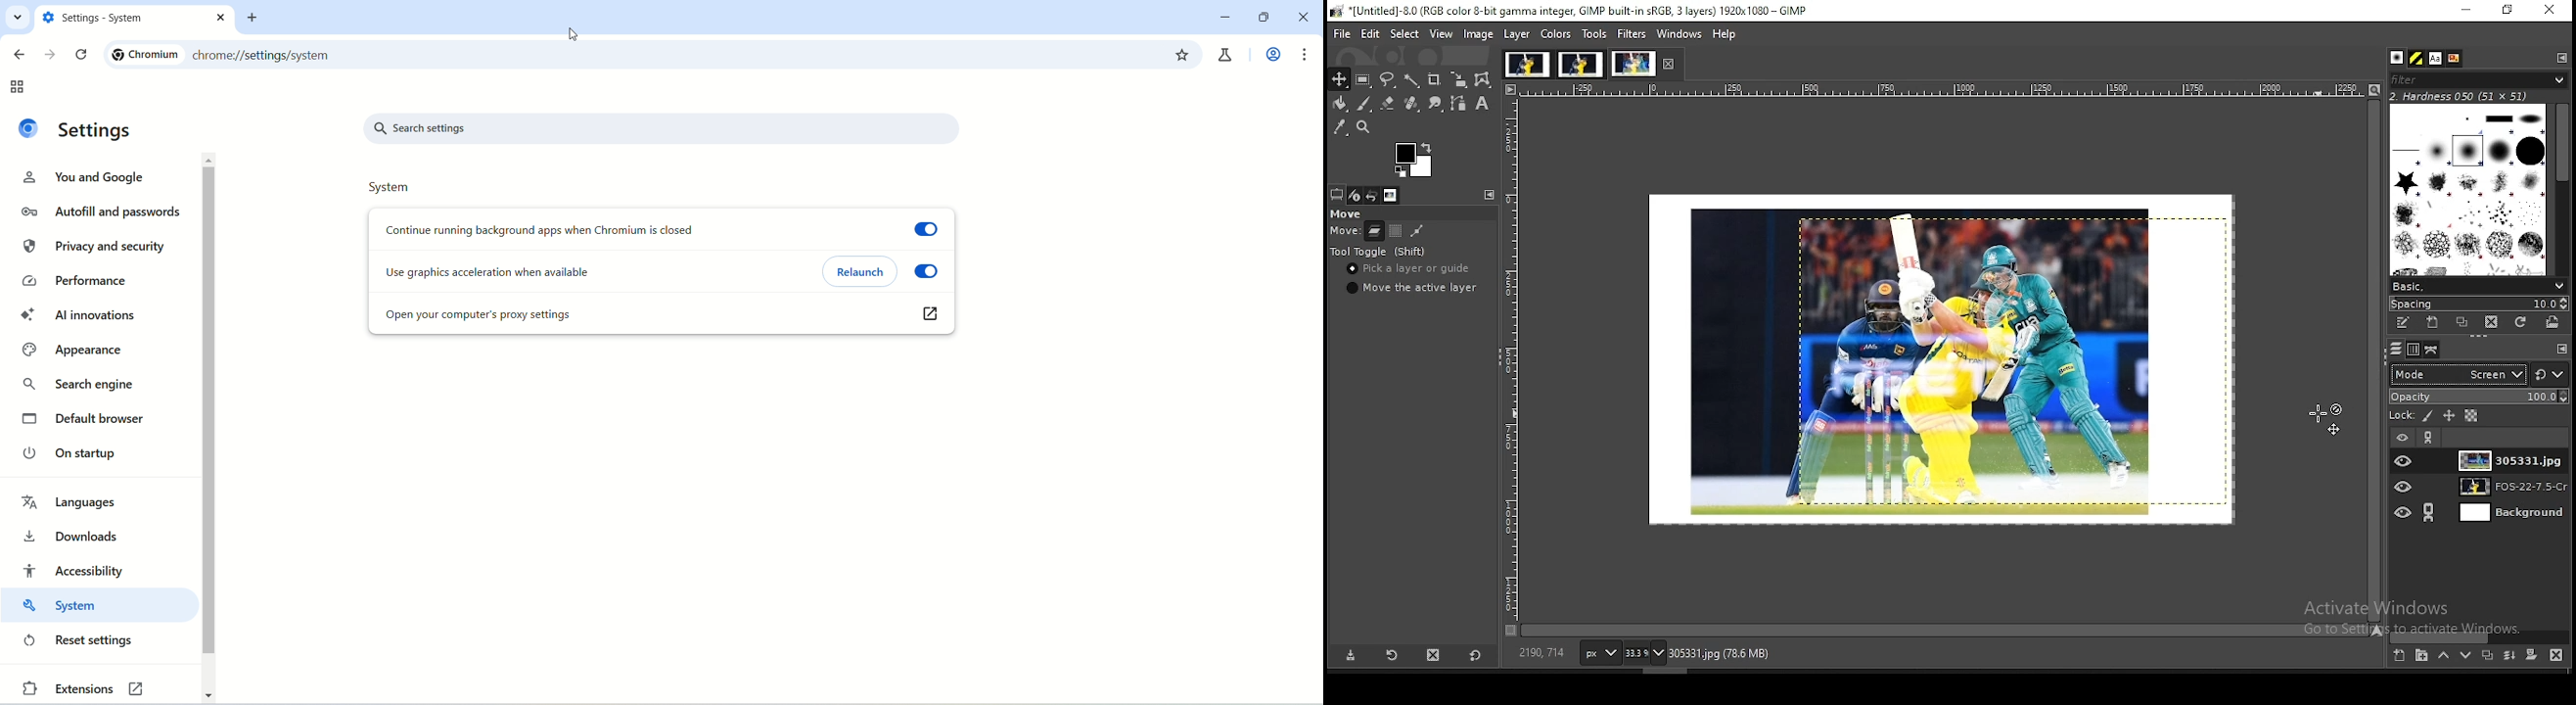 The height and width of the screenshot is (728, 2576). Describe the element at coordinates (930, 271) in the screenshot. I see `toggle button` at that location.